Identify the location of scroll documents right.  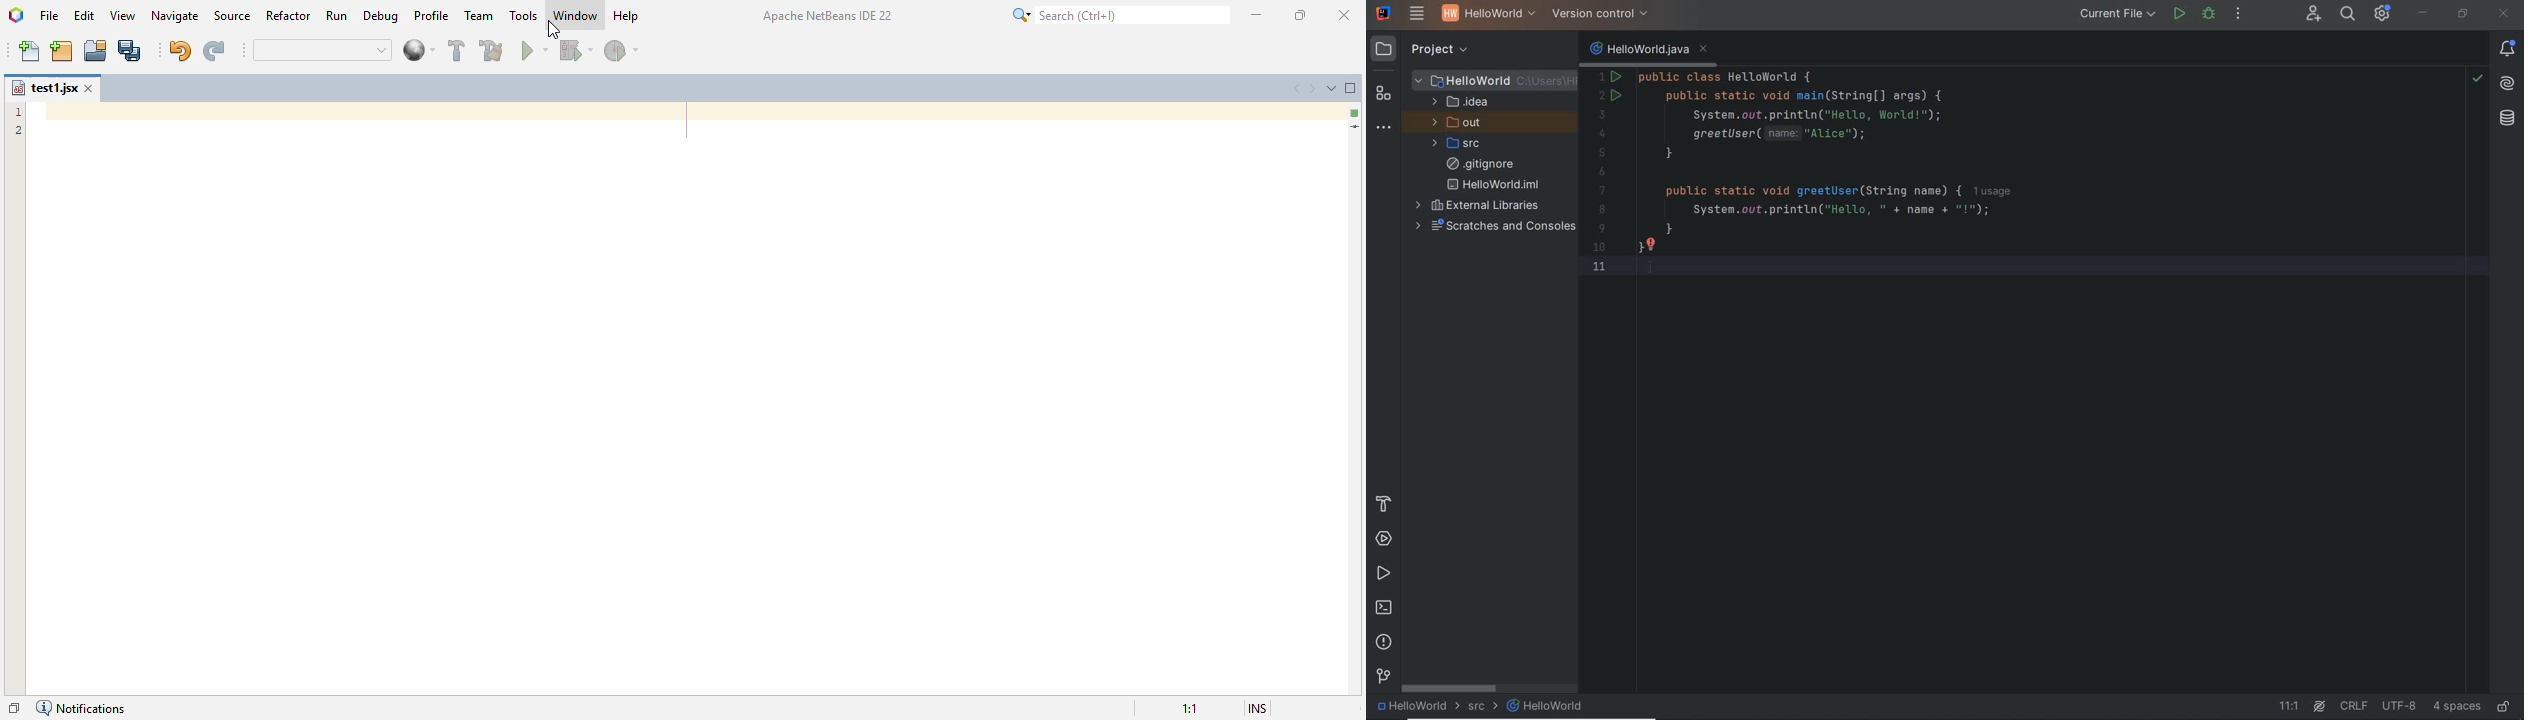
(1313, 88).